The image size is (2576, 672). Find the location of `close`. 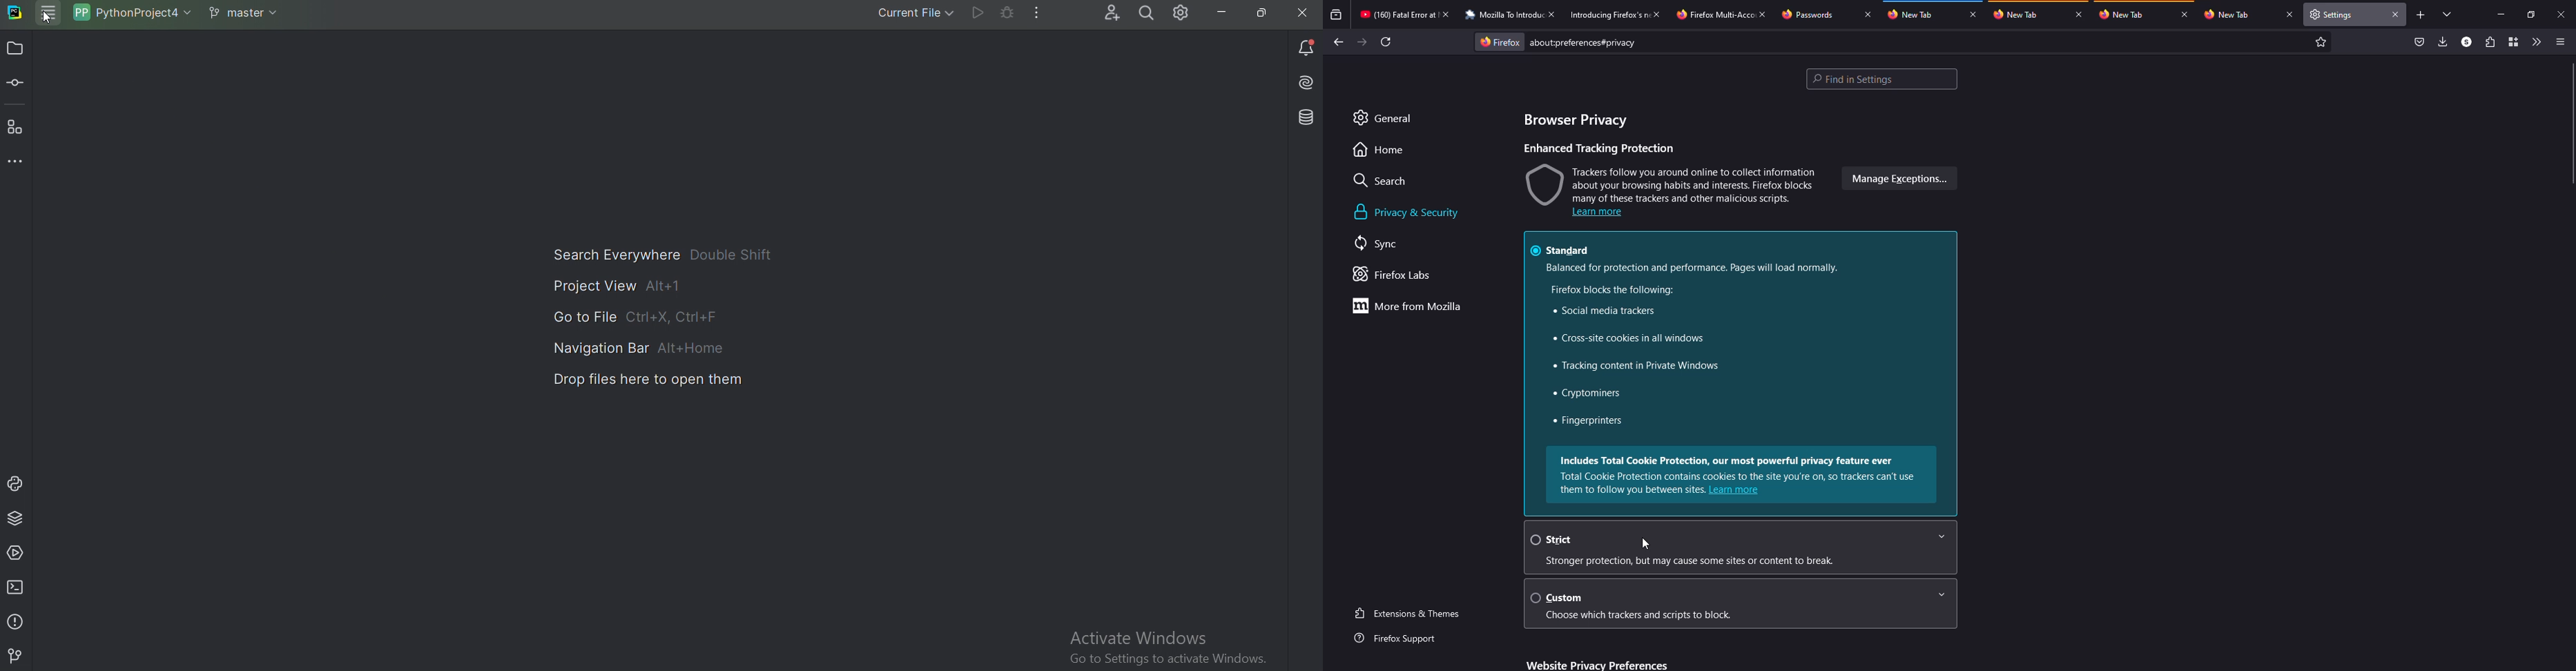

close is located at coordinates (2397, 16).